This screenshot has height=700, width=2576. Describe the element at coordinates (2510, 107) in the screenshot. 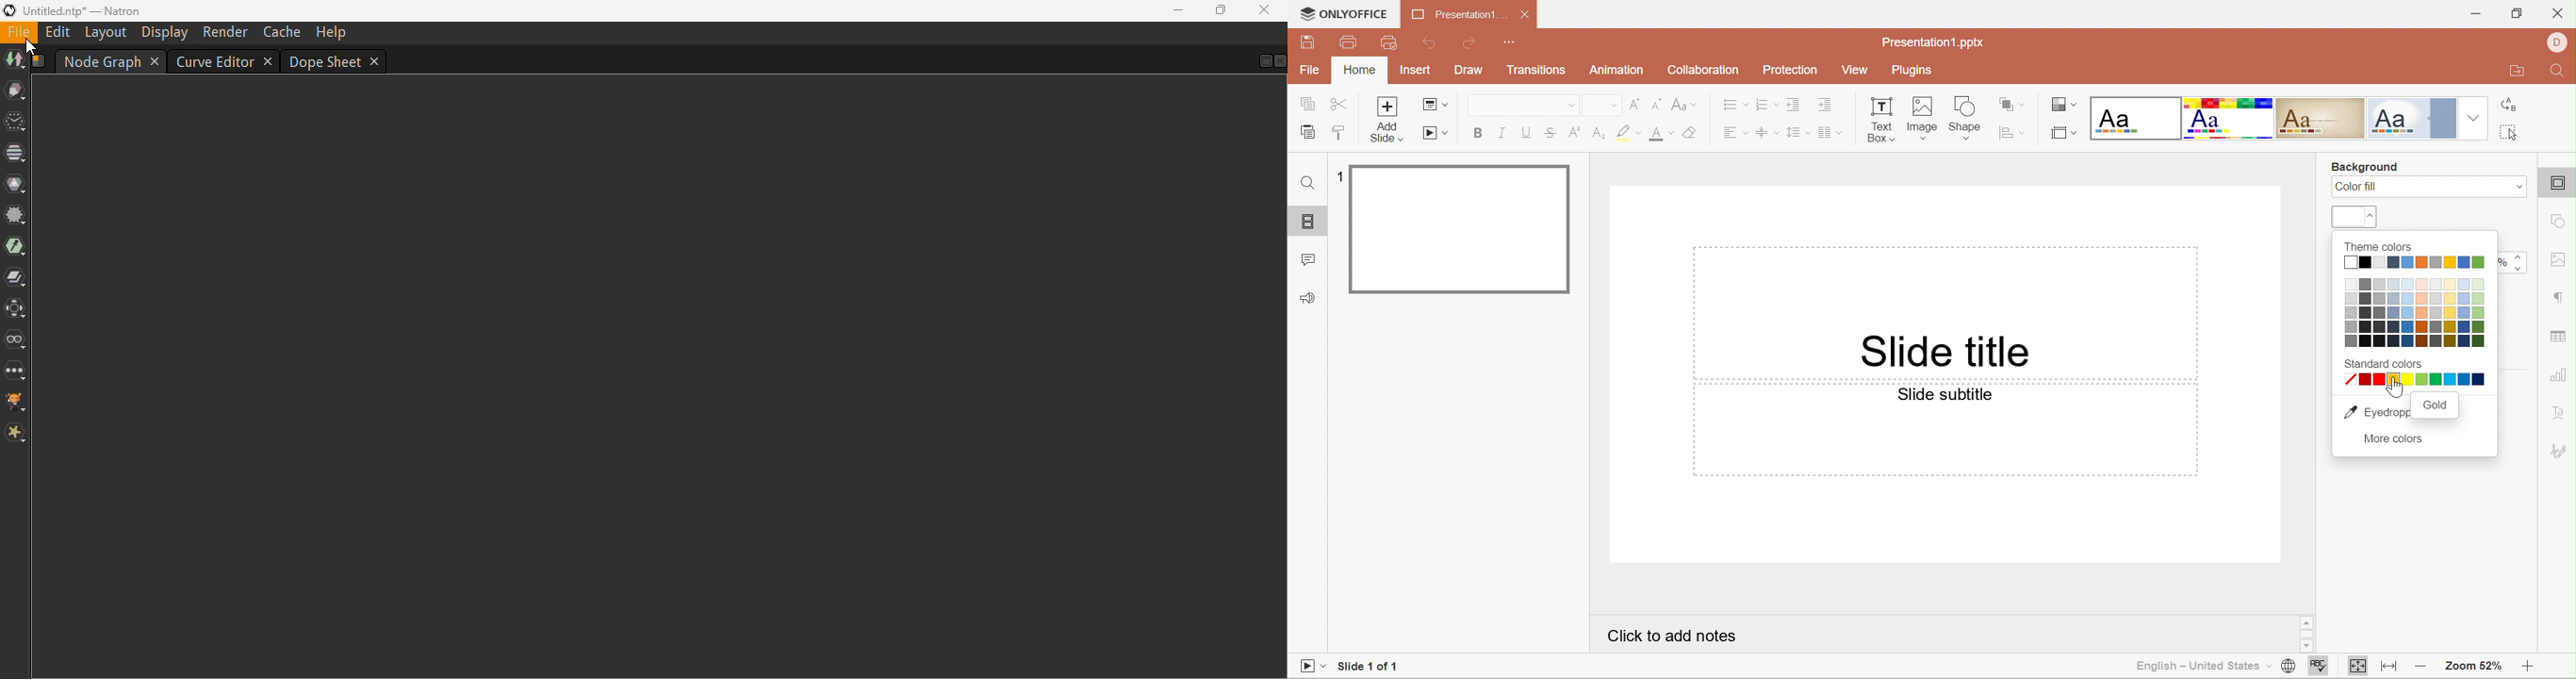

I see `Replace` at that location.